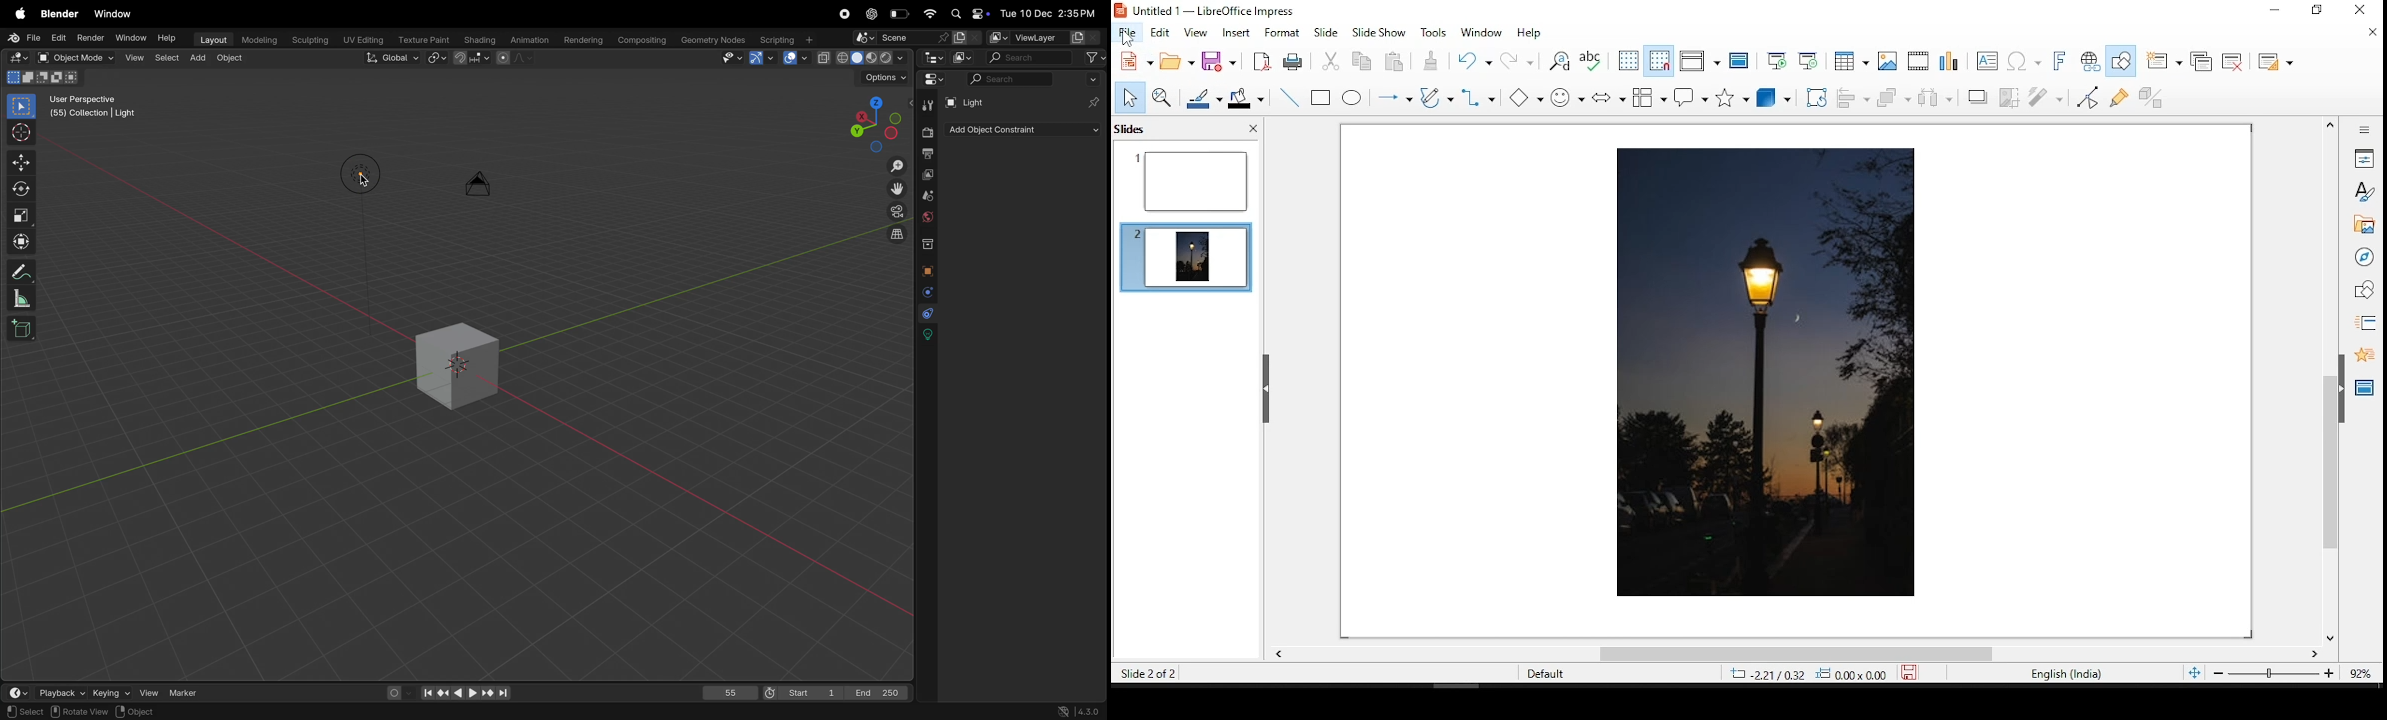 The width and height of the screenshot is (2408, 728). Describe the element at coordinates (2203, 63) in the screenshot. I see `duplicate slide` at that location.